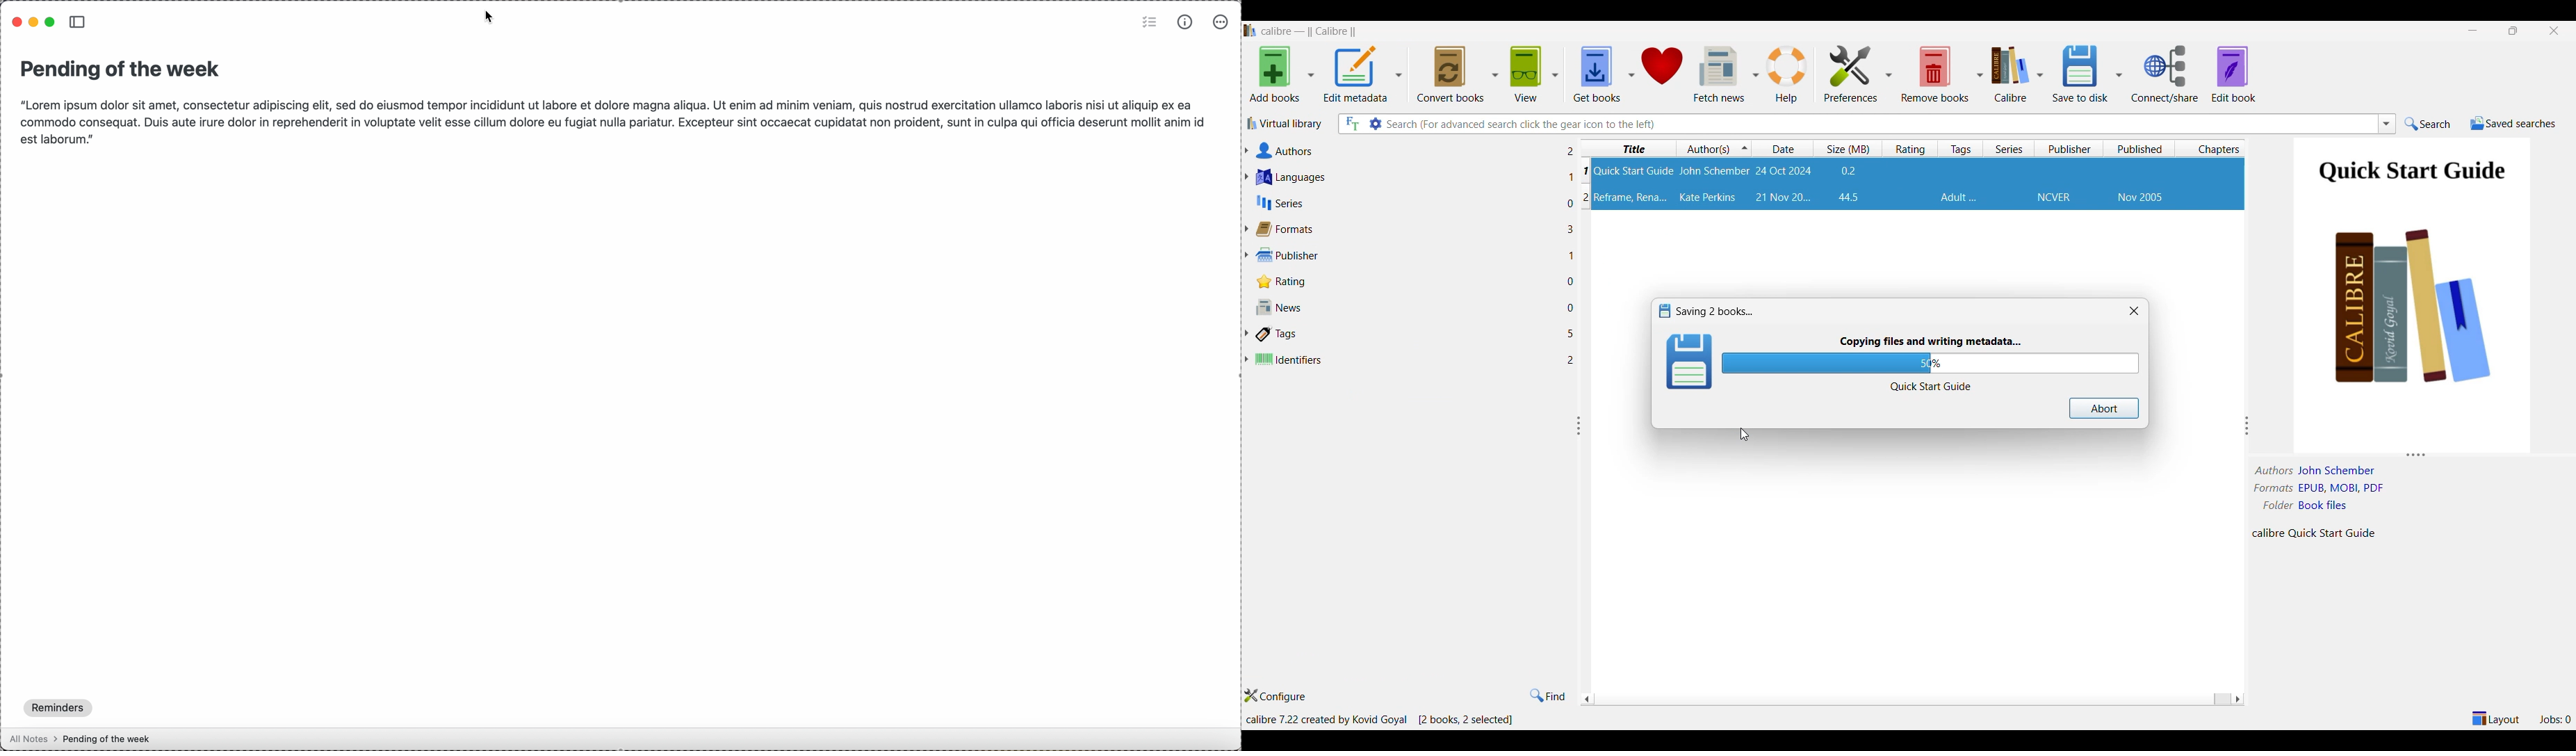  I want to click on Languages, so click(1398, 177).